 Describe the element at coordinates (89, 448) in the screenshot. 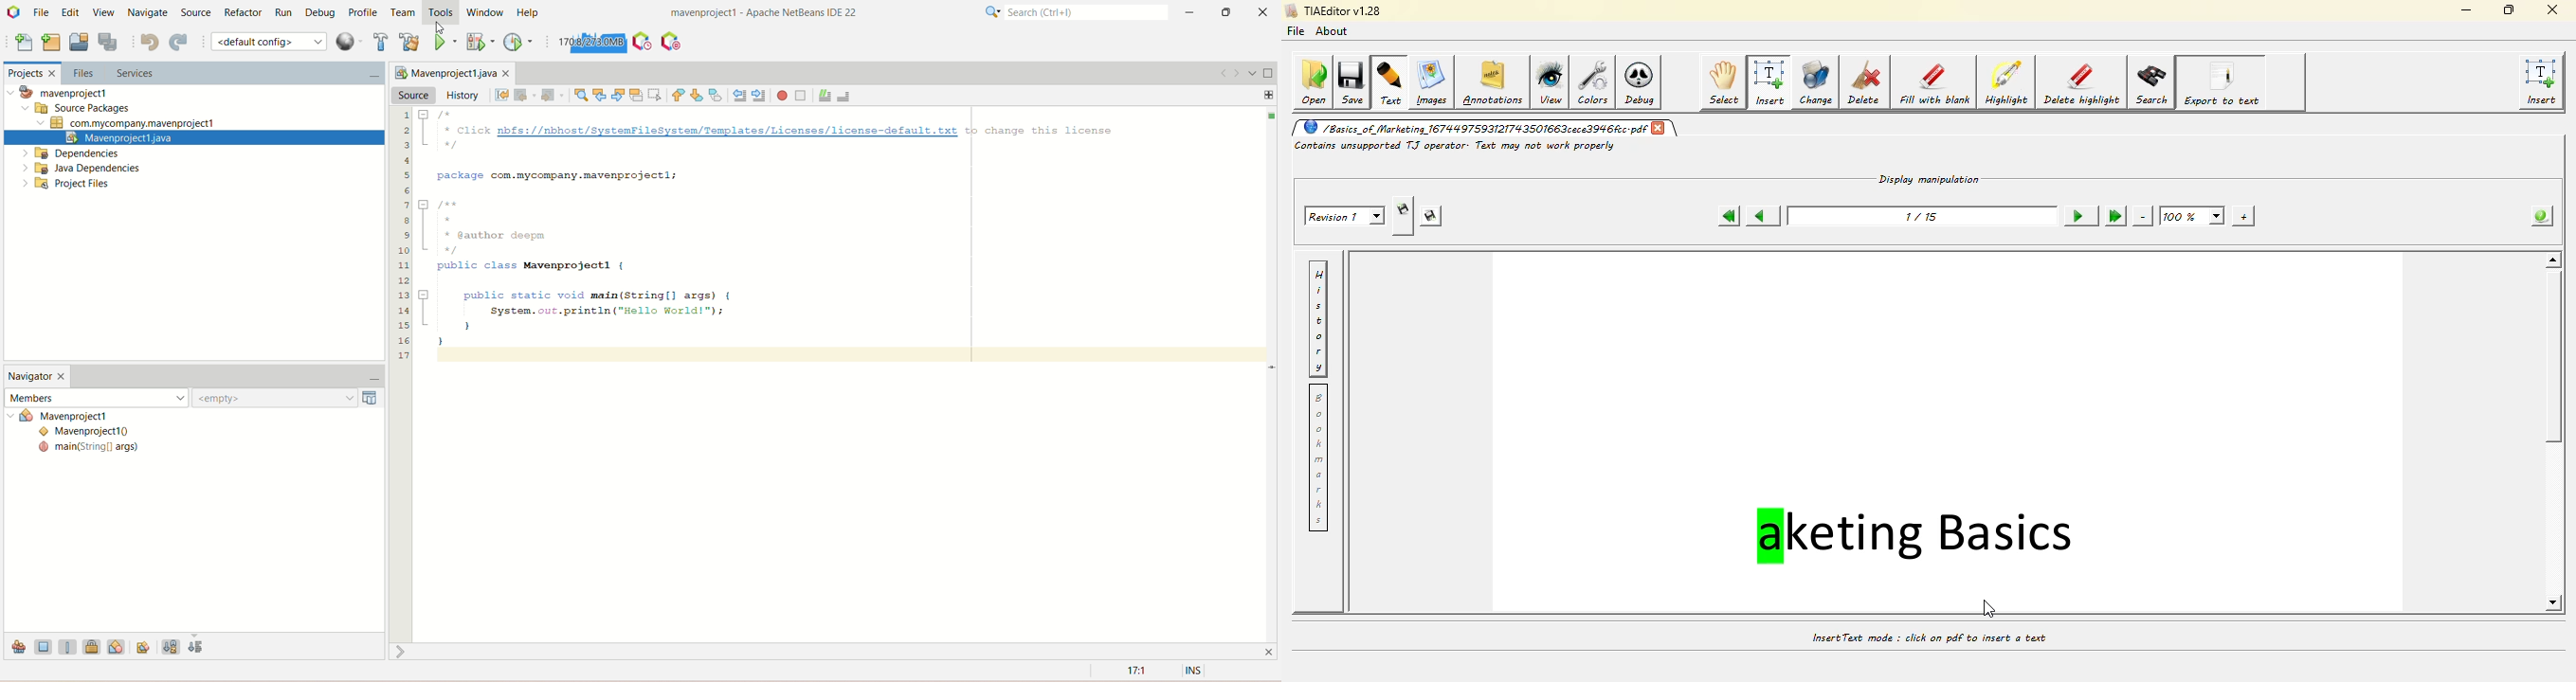

I see `main(String[] args)` at that location.